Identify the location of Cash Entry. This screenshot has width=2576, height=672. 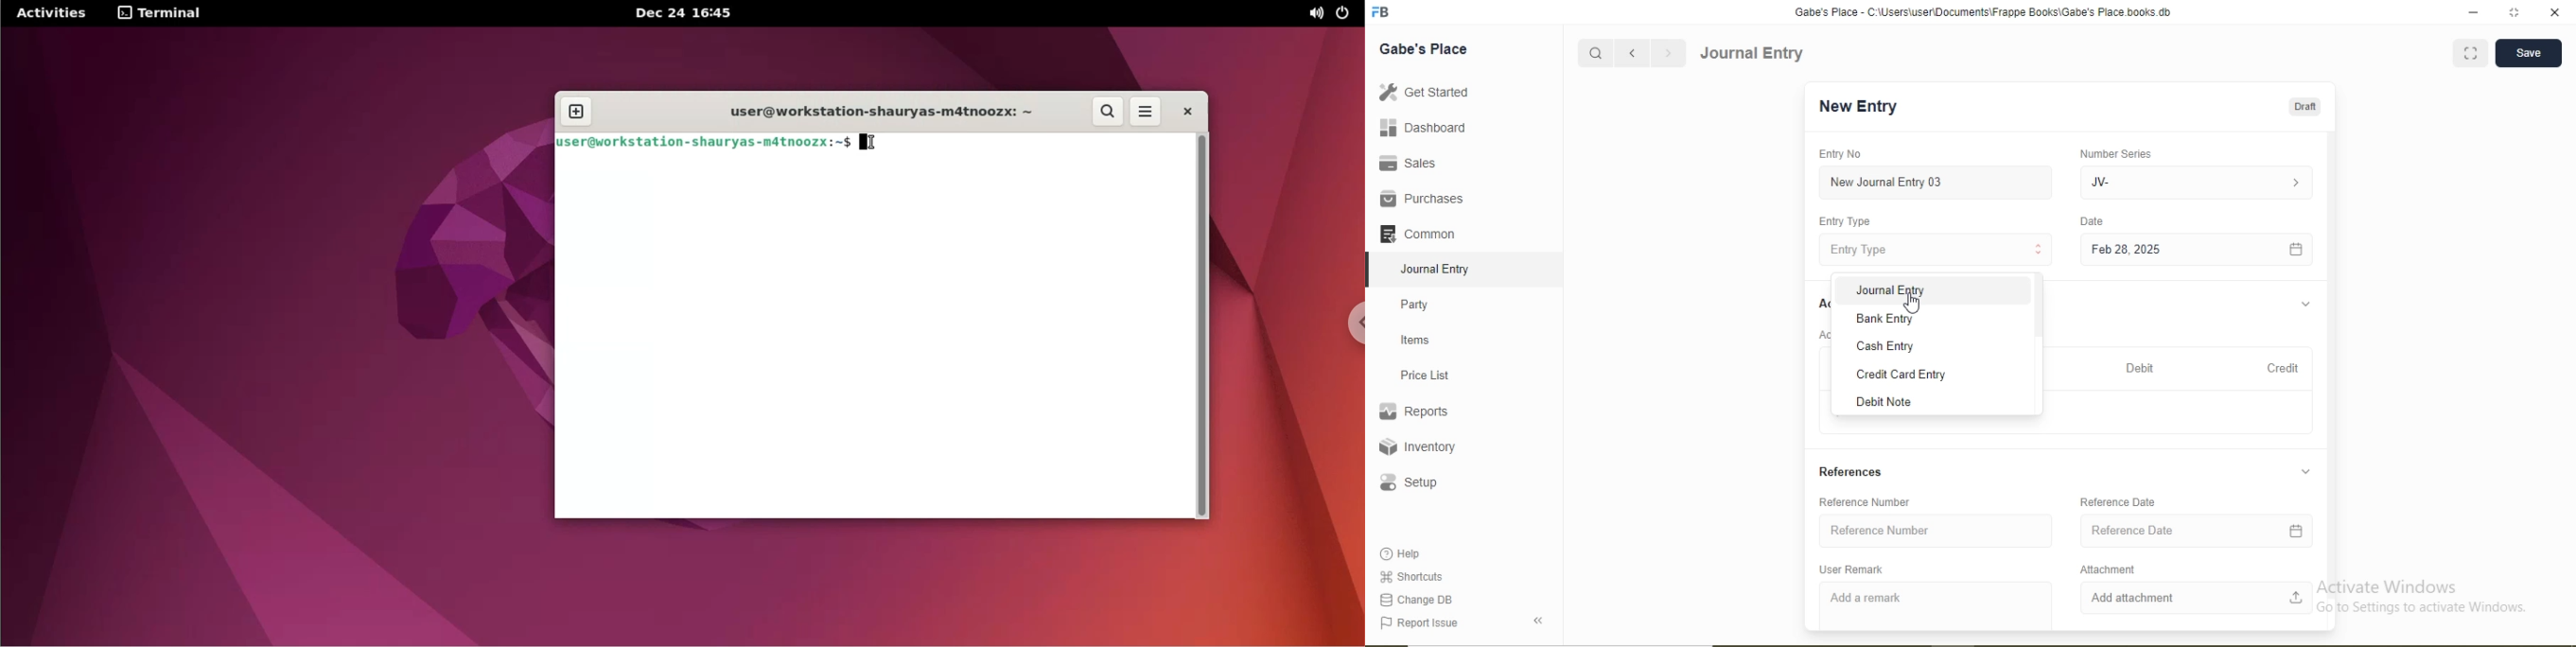
(1884, 347).